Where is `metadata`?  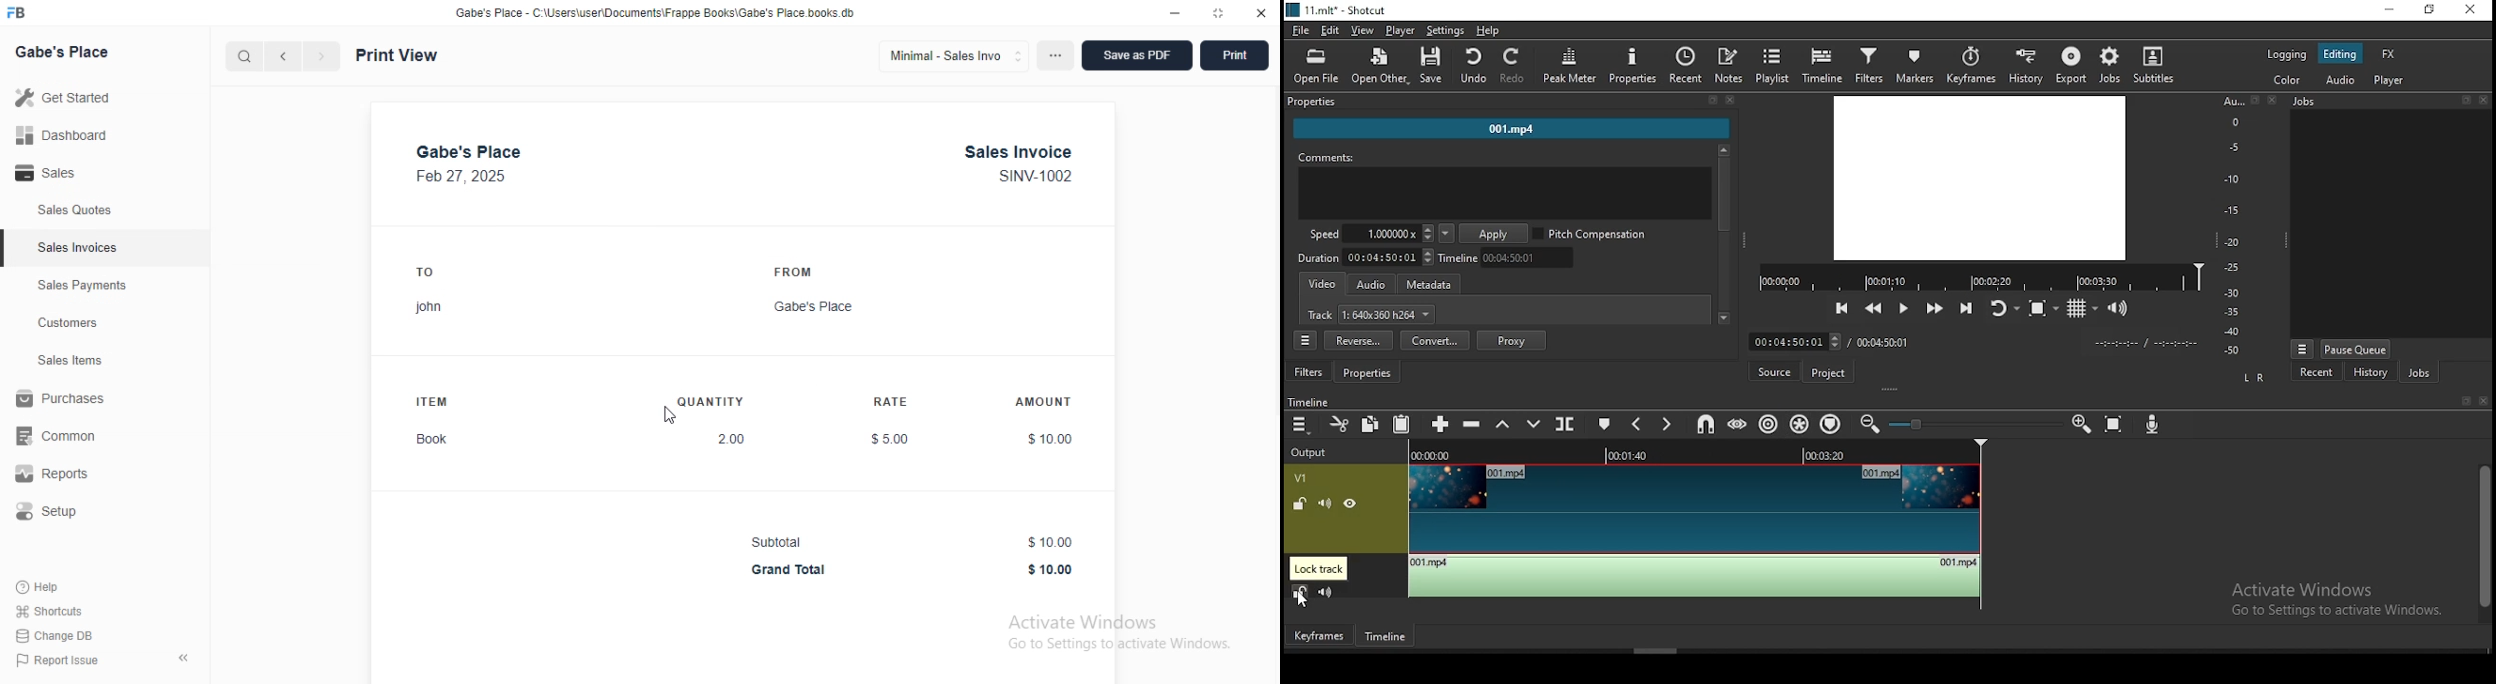
metadata is located at coordinates (1431, 283).